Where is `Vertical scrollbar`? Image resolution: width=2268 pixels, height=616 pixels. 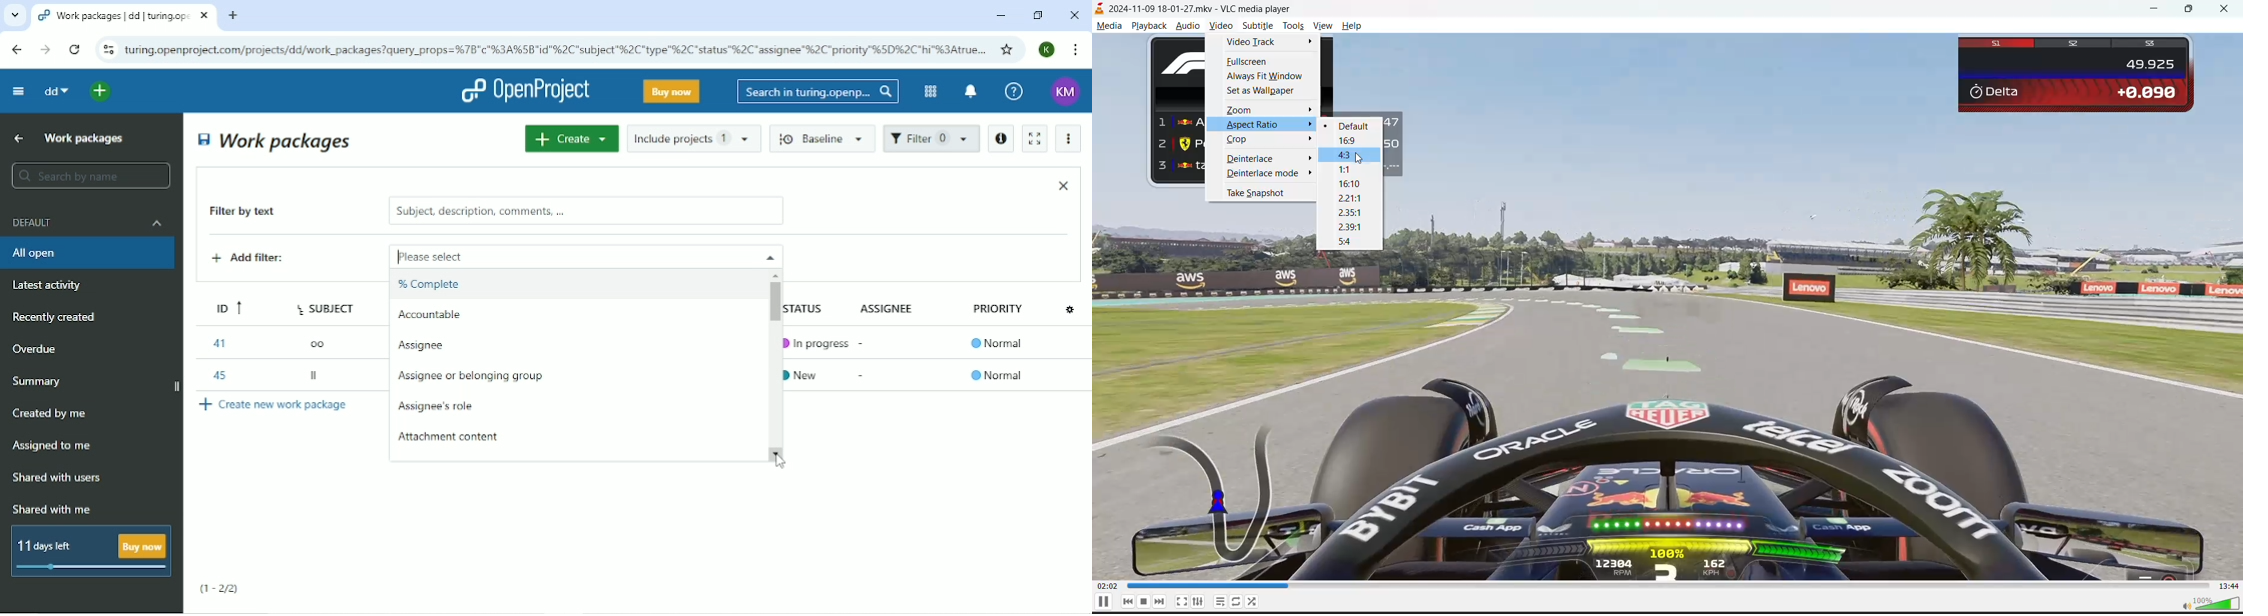 Vertical scrollbar is located at coordinates (773, 306).